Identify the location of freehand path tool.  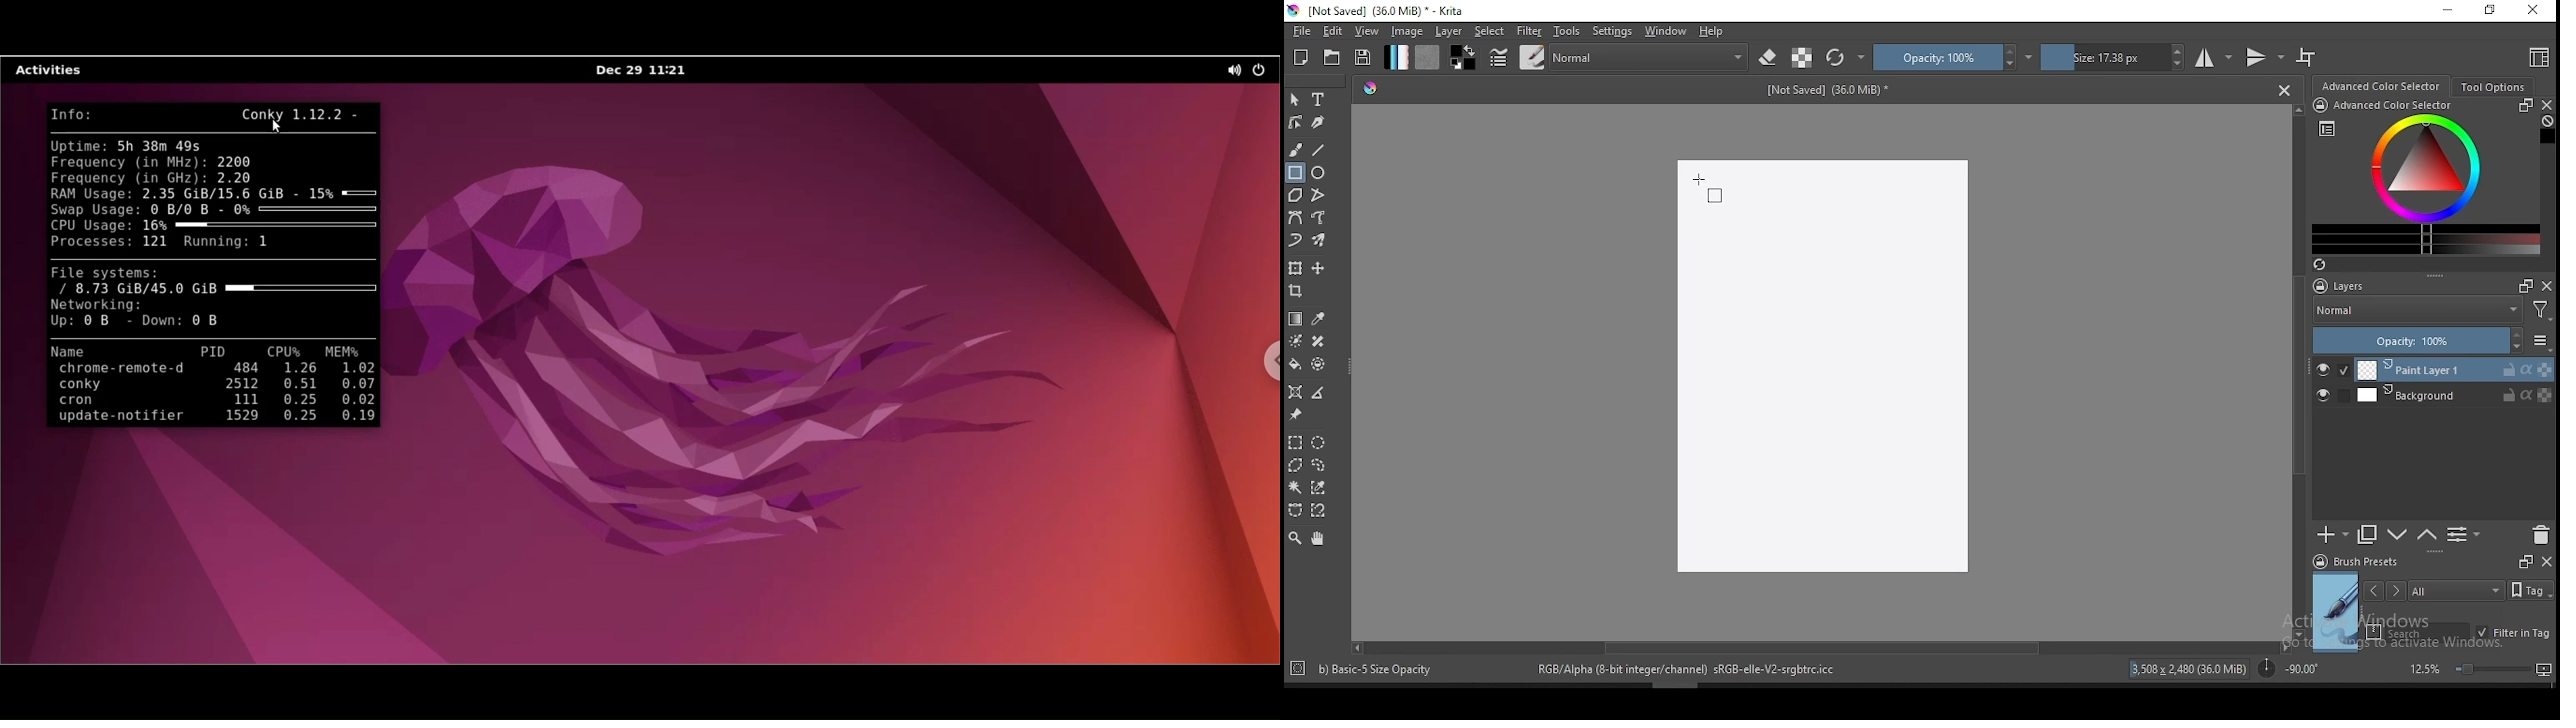
(1320, 218).